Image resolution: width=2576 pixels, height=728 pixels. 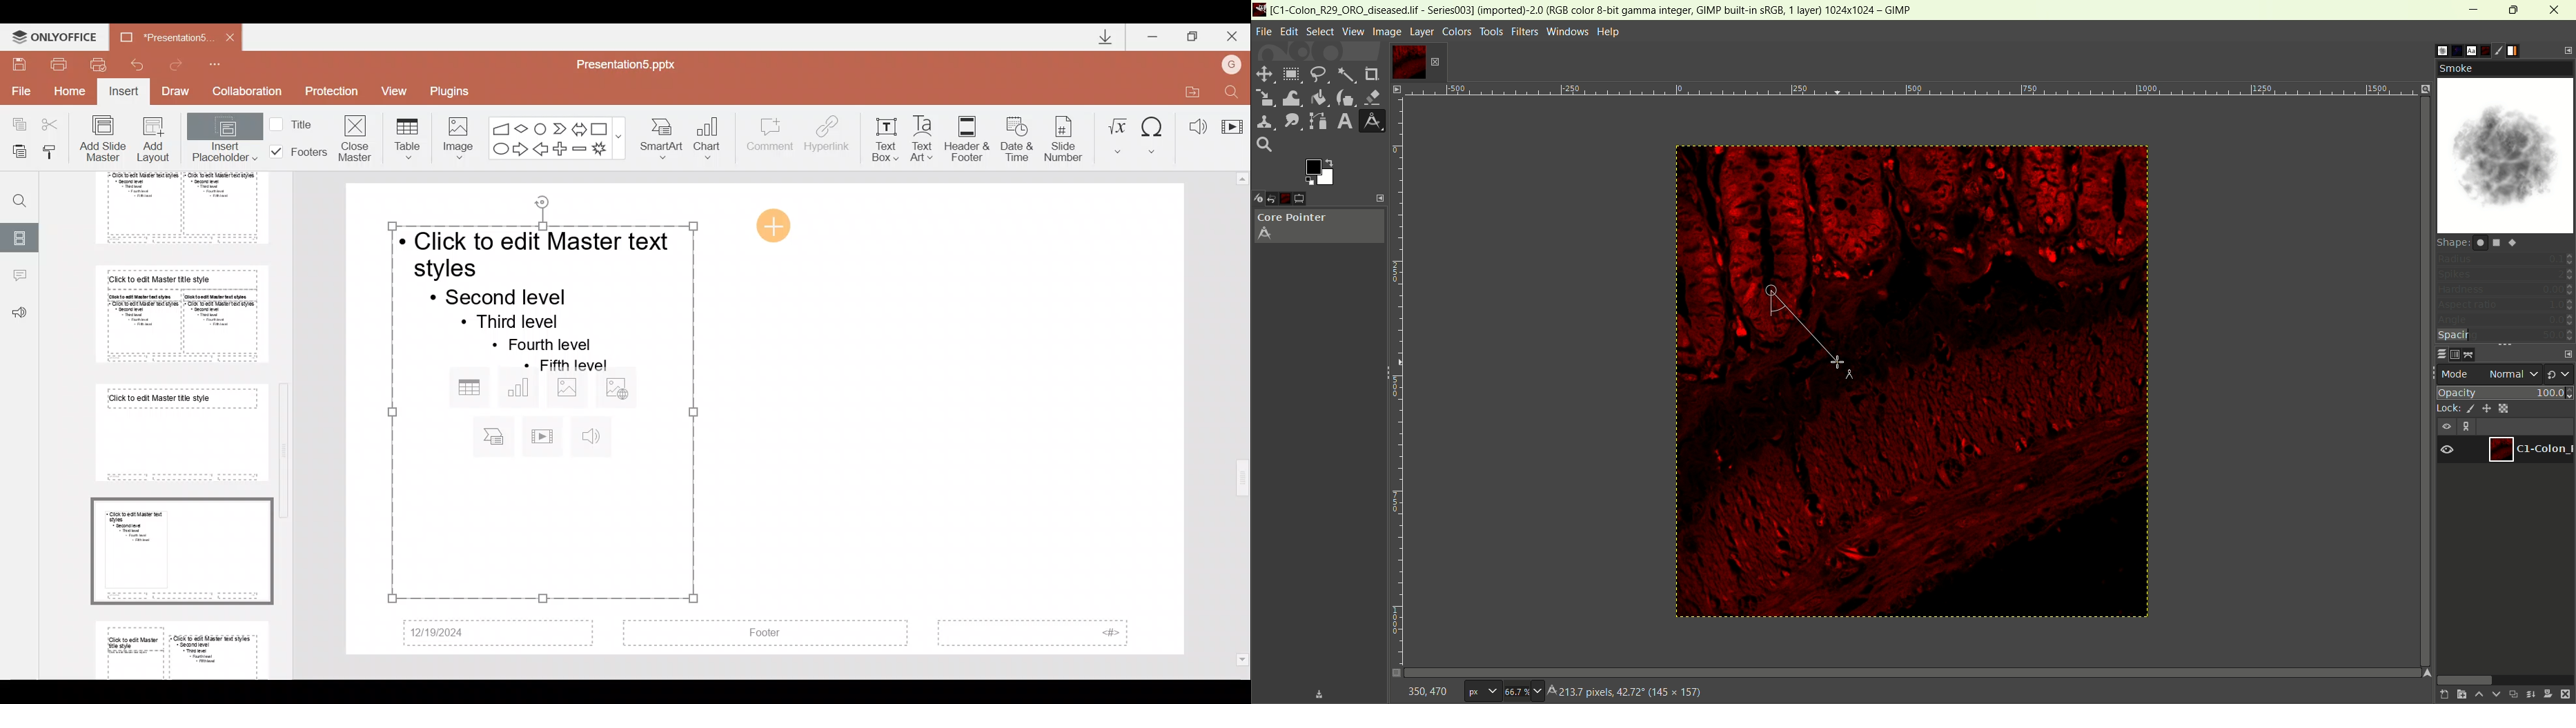 What do you see at coordinates (59, 63) in the screenshot?
I see `Print file` at bounding box center [59, 63].